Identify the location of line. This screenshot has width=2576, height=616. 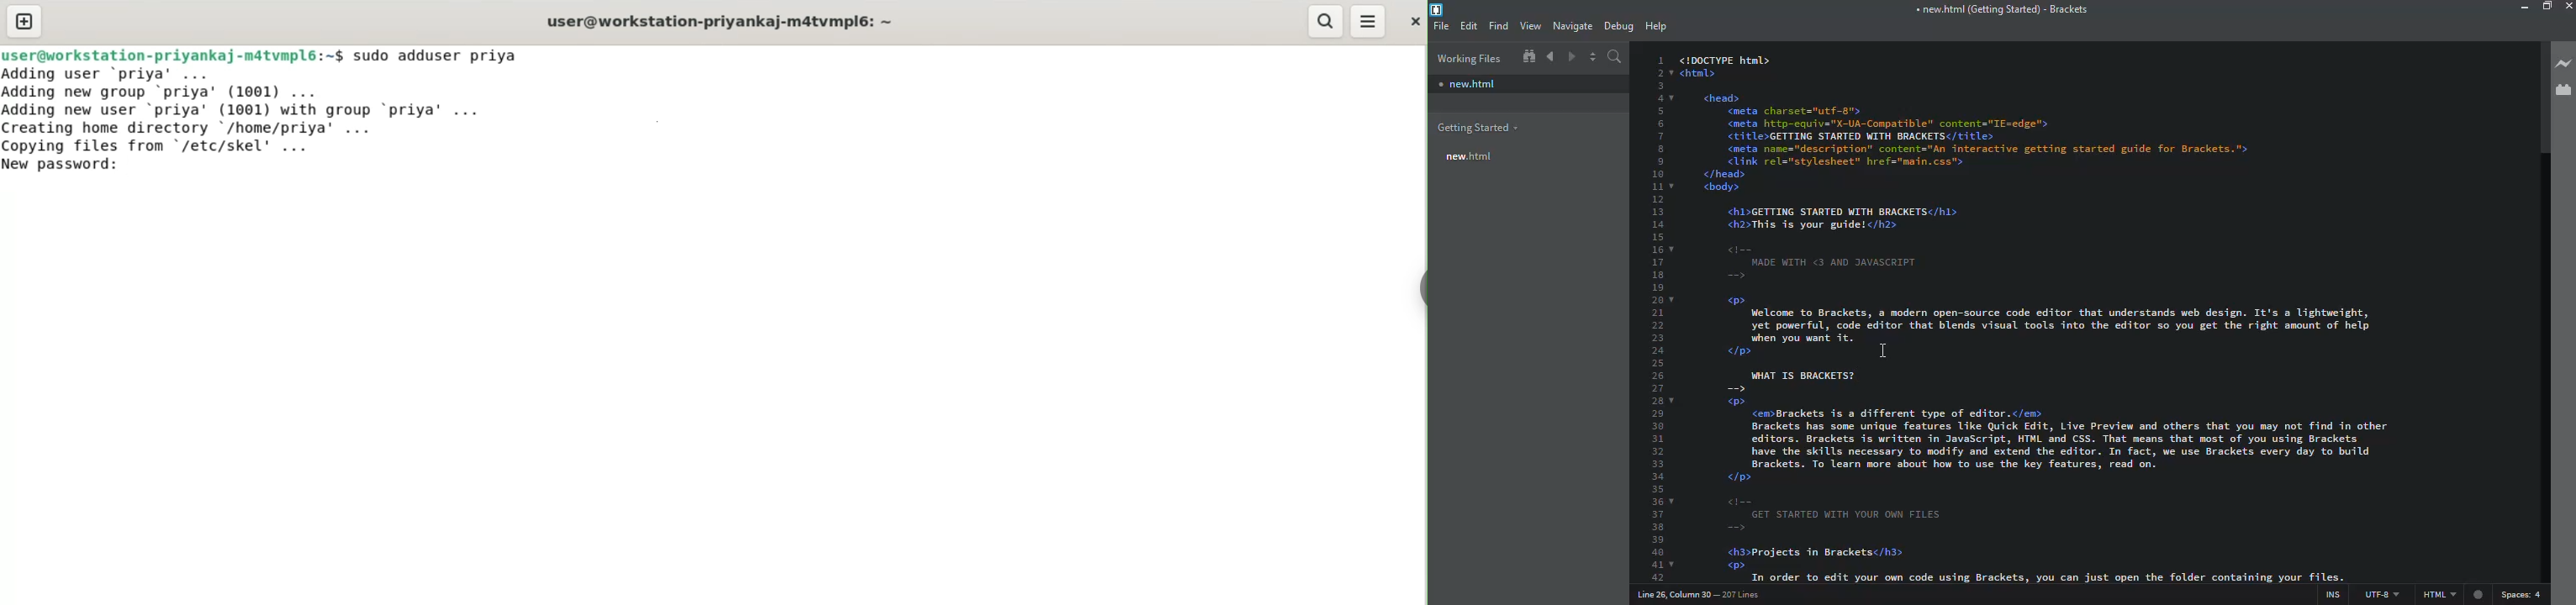
(1703, 593).